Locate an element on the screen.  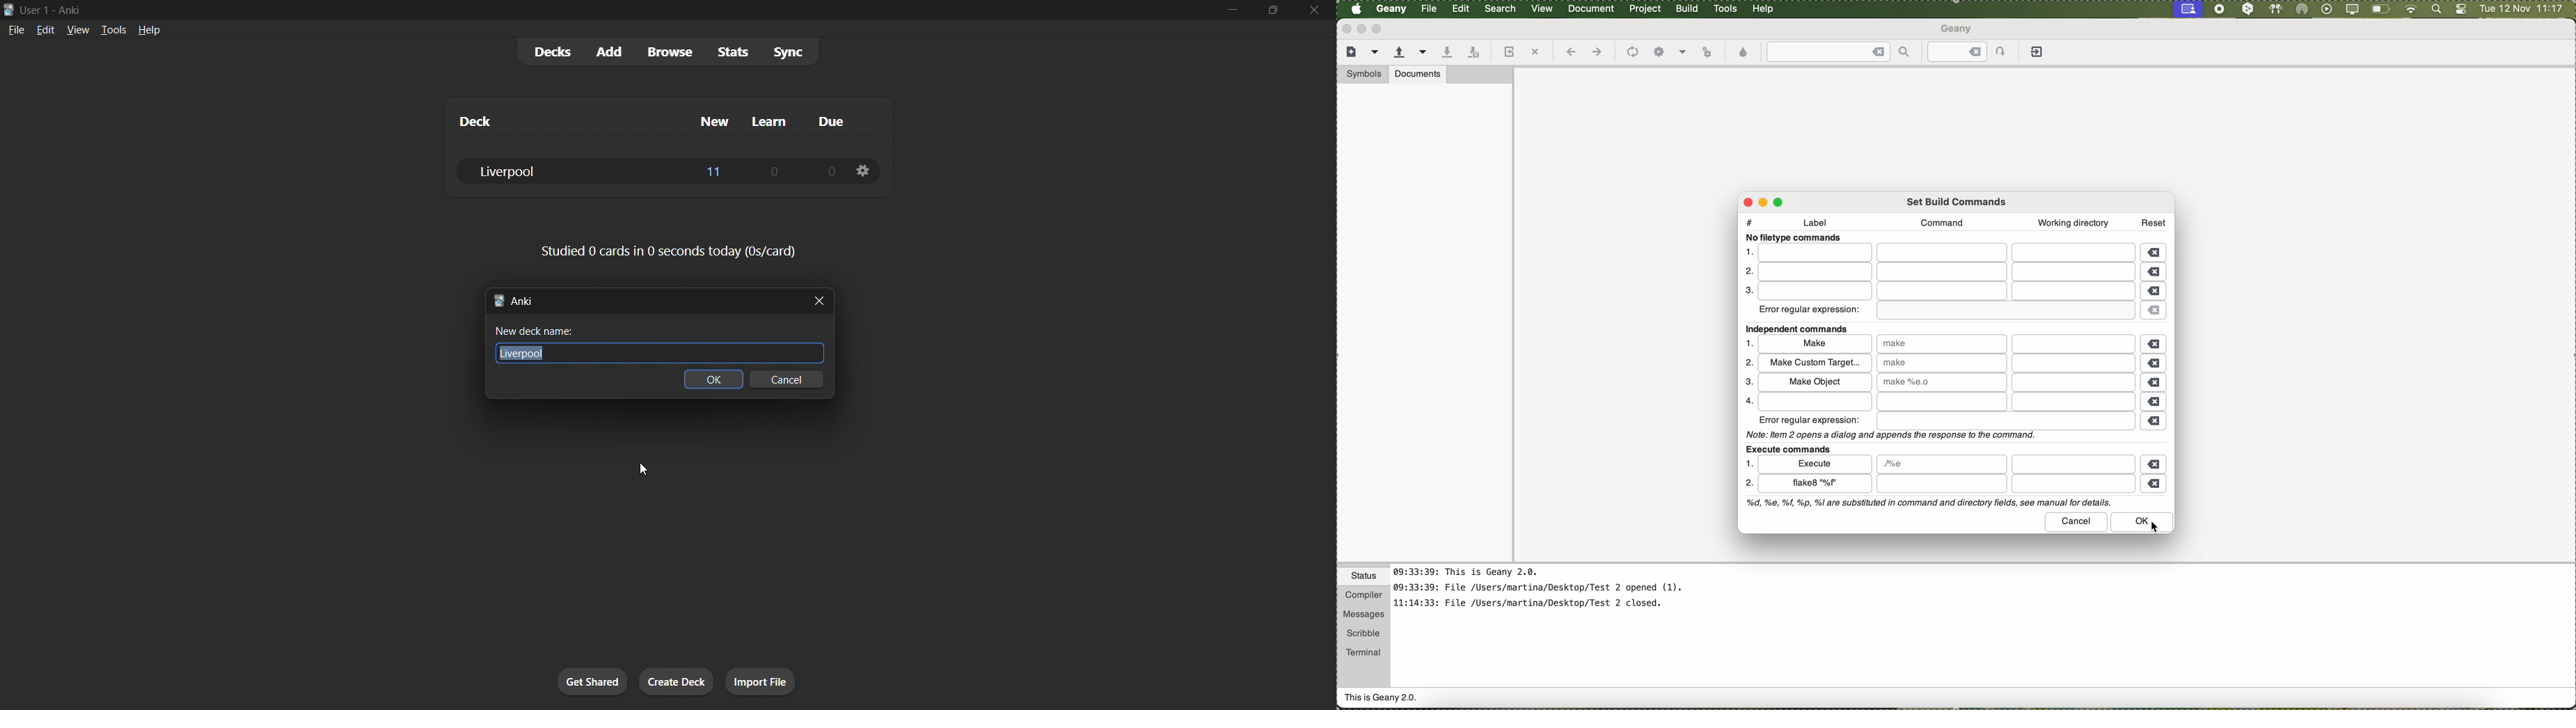
view is located at coordinates (1542, 7).